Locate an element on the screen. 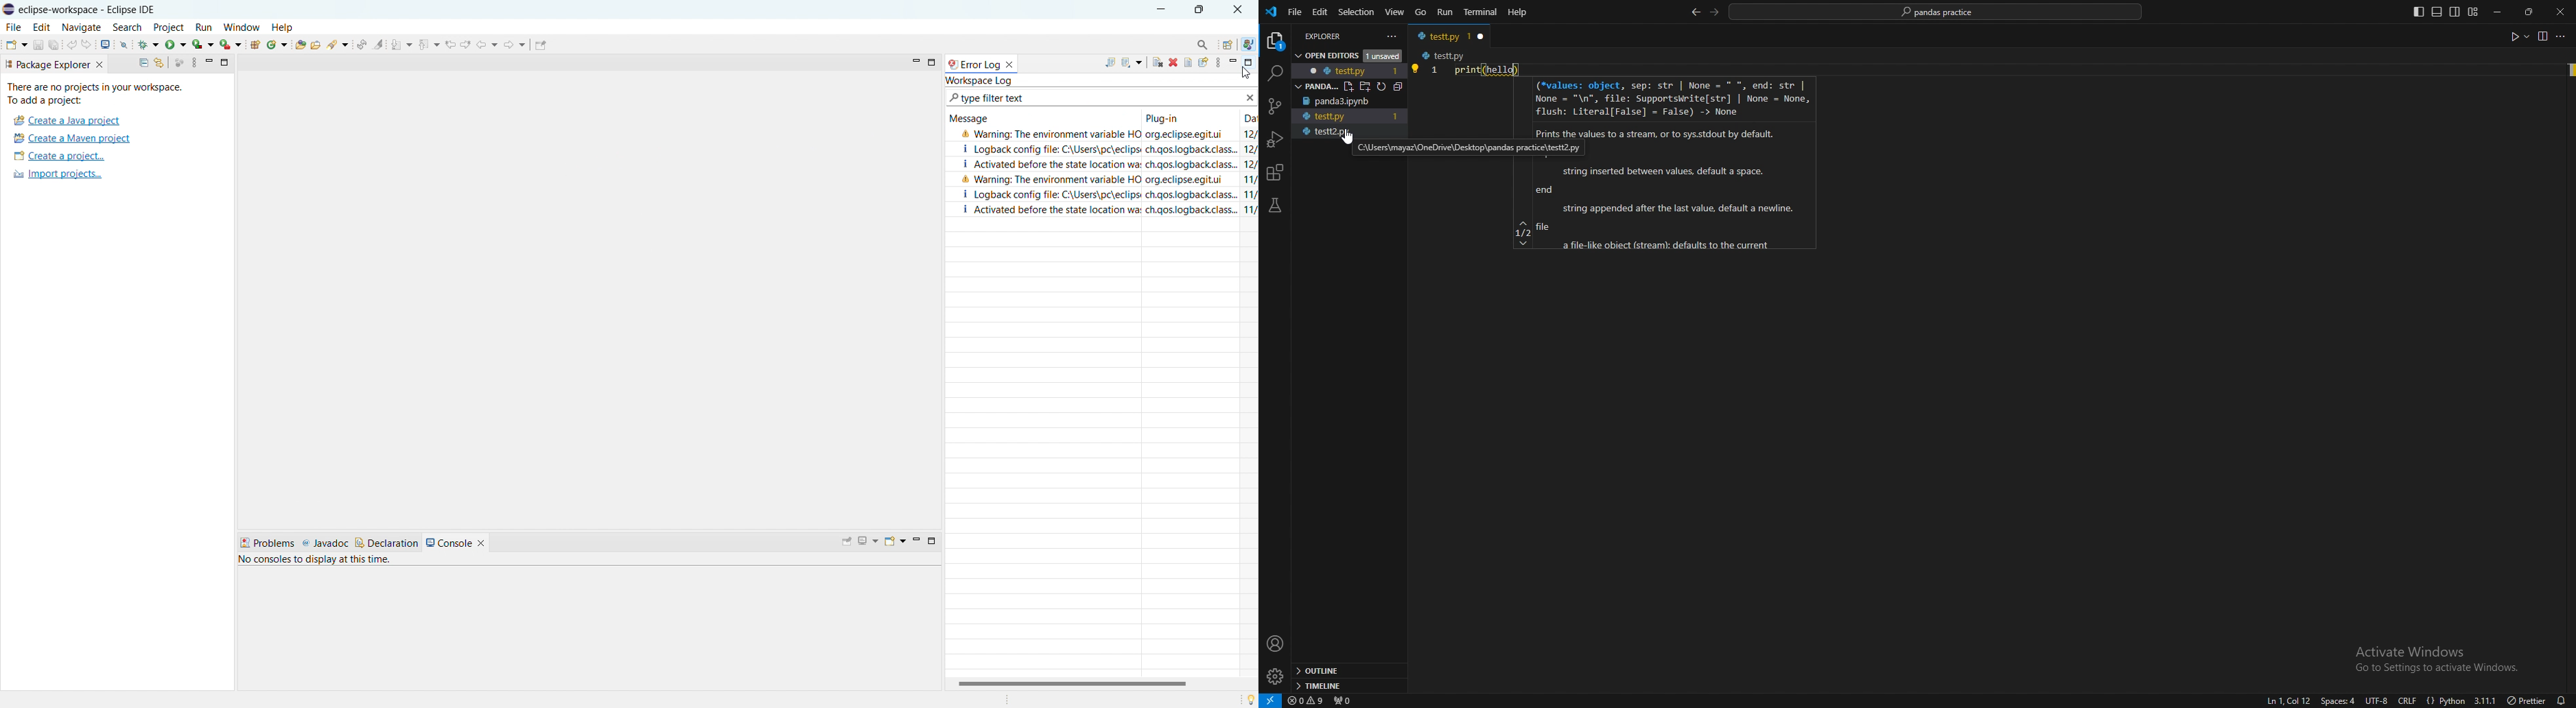  minimize is located at coordinates (2501, 12).